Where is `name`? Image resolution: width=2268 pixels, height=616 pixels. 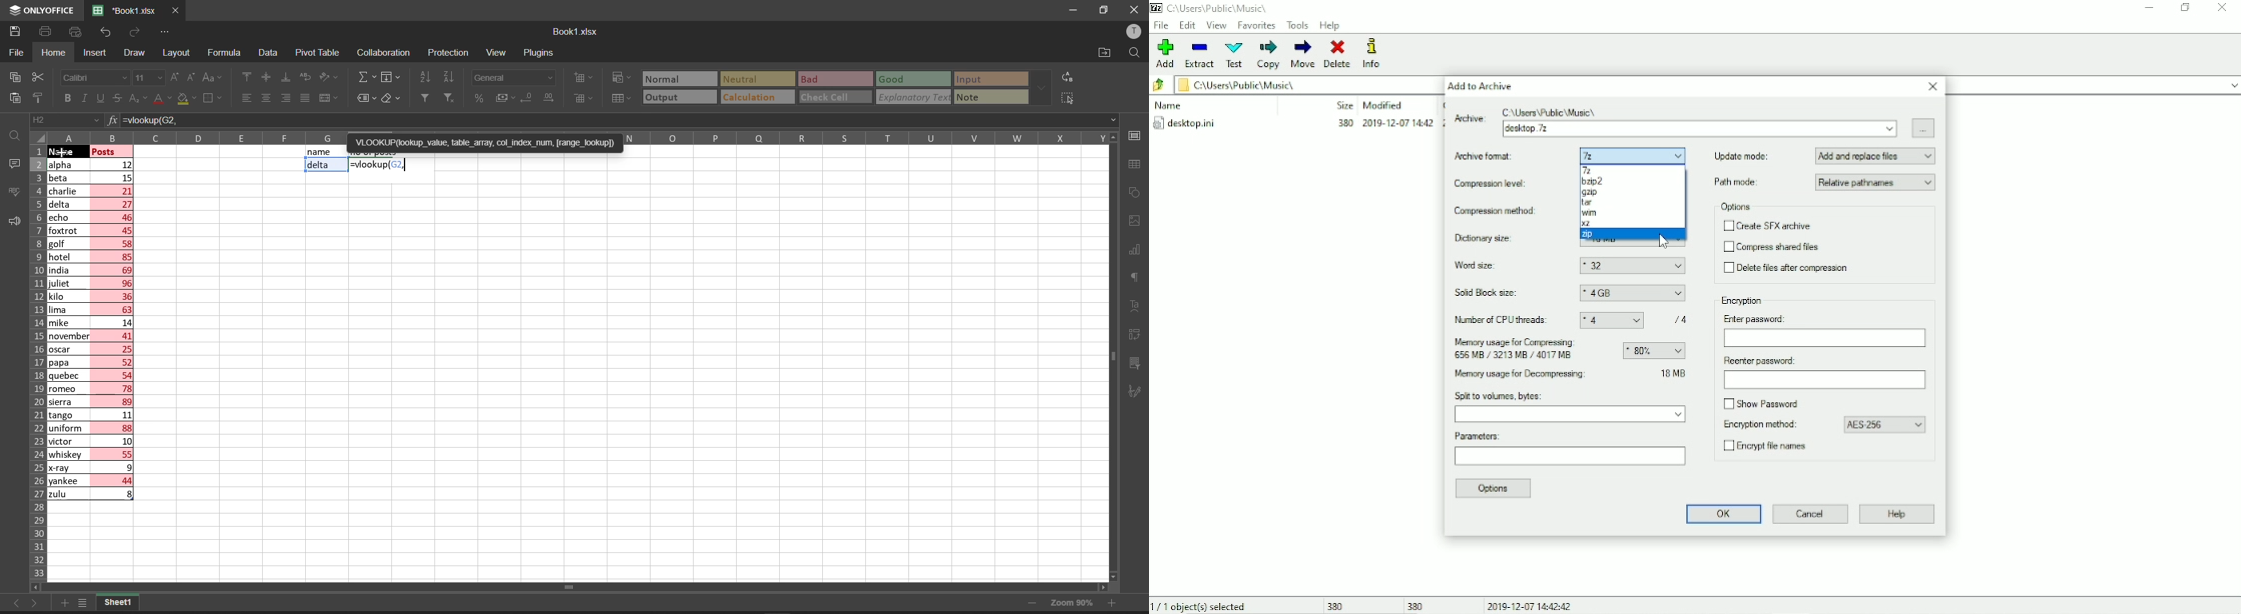
name is located at coordinates (320, 152).